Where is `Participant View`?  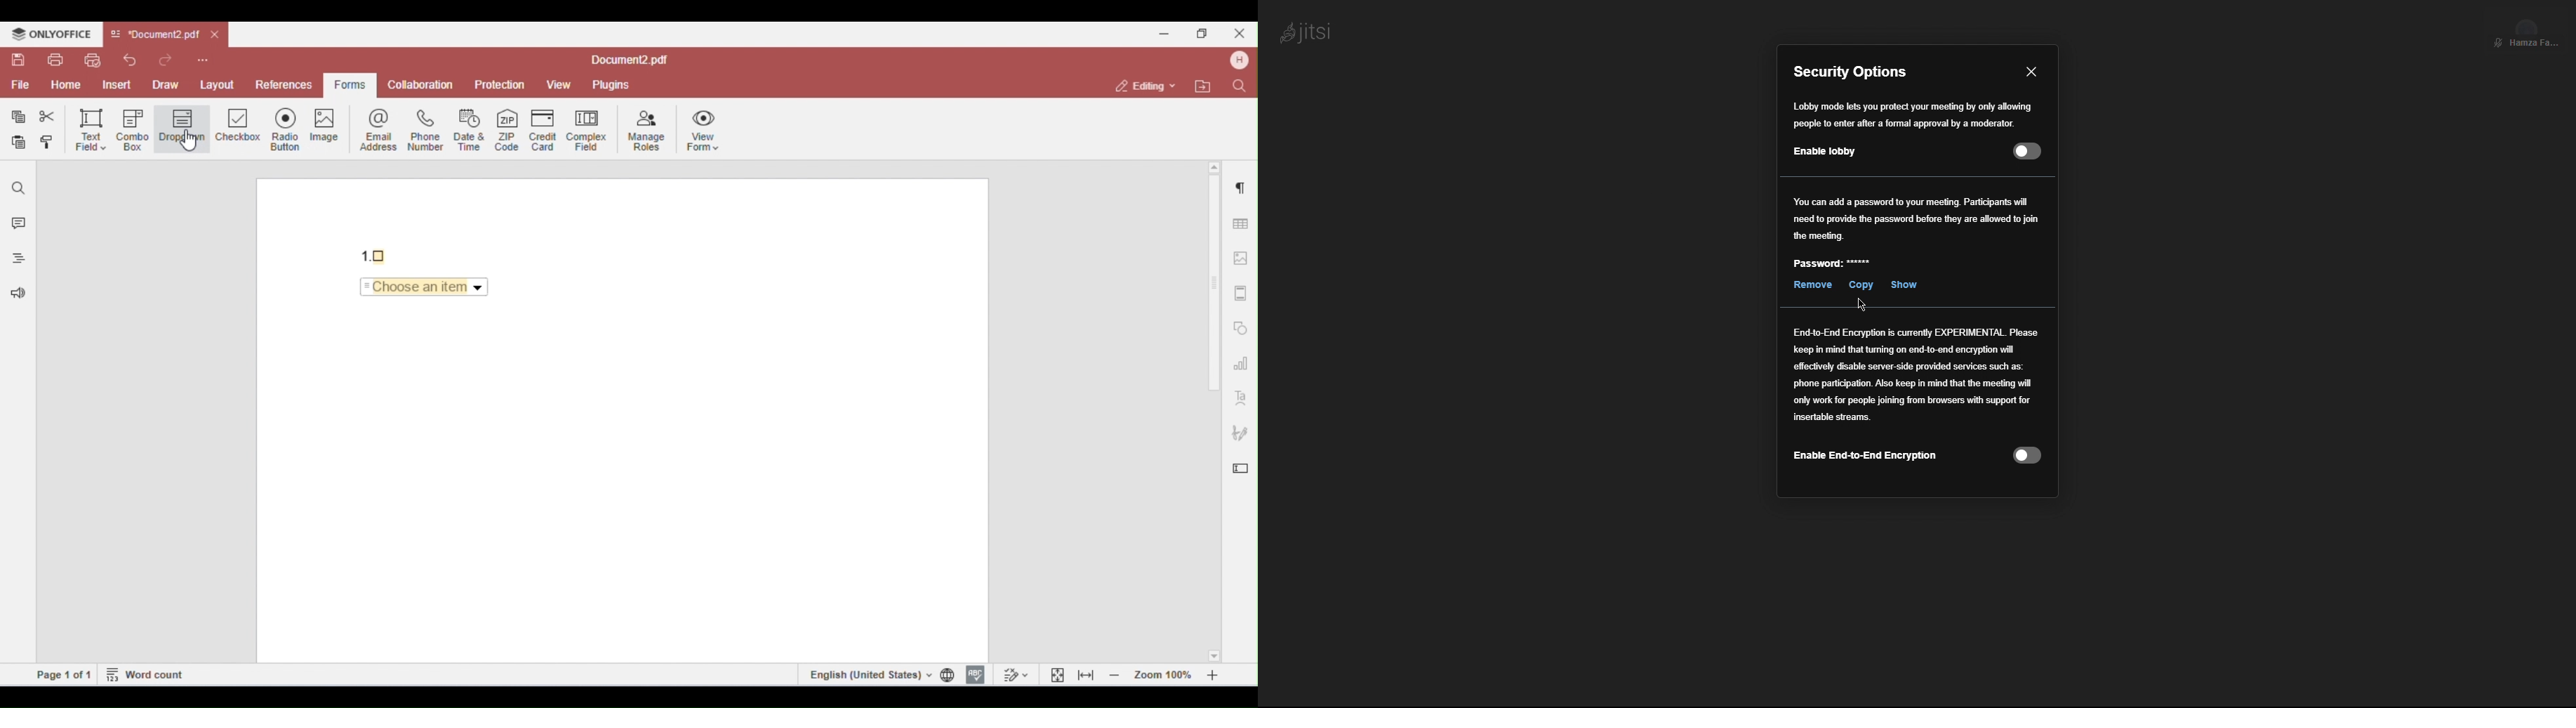
Participant View is located at coordinates (2527, 29).